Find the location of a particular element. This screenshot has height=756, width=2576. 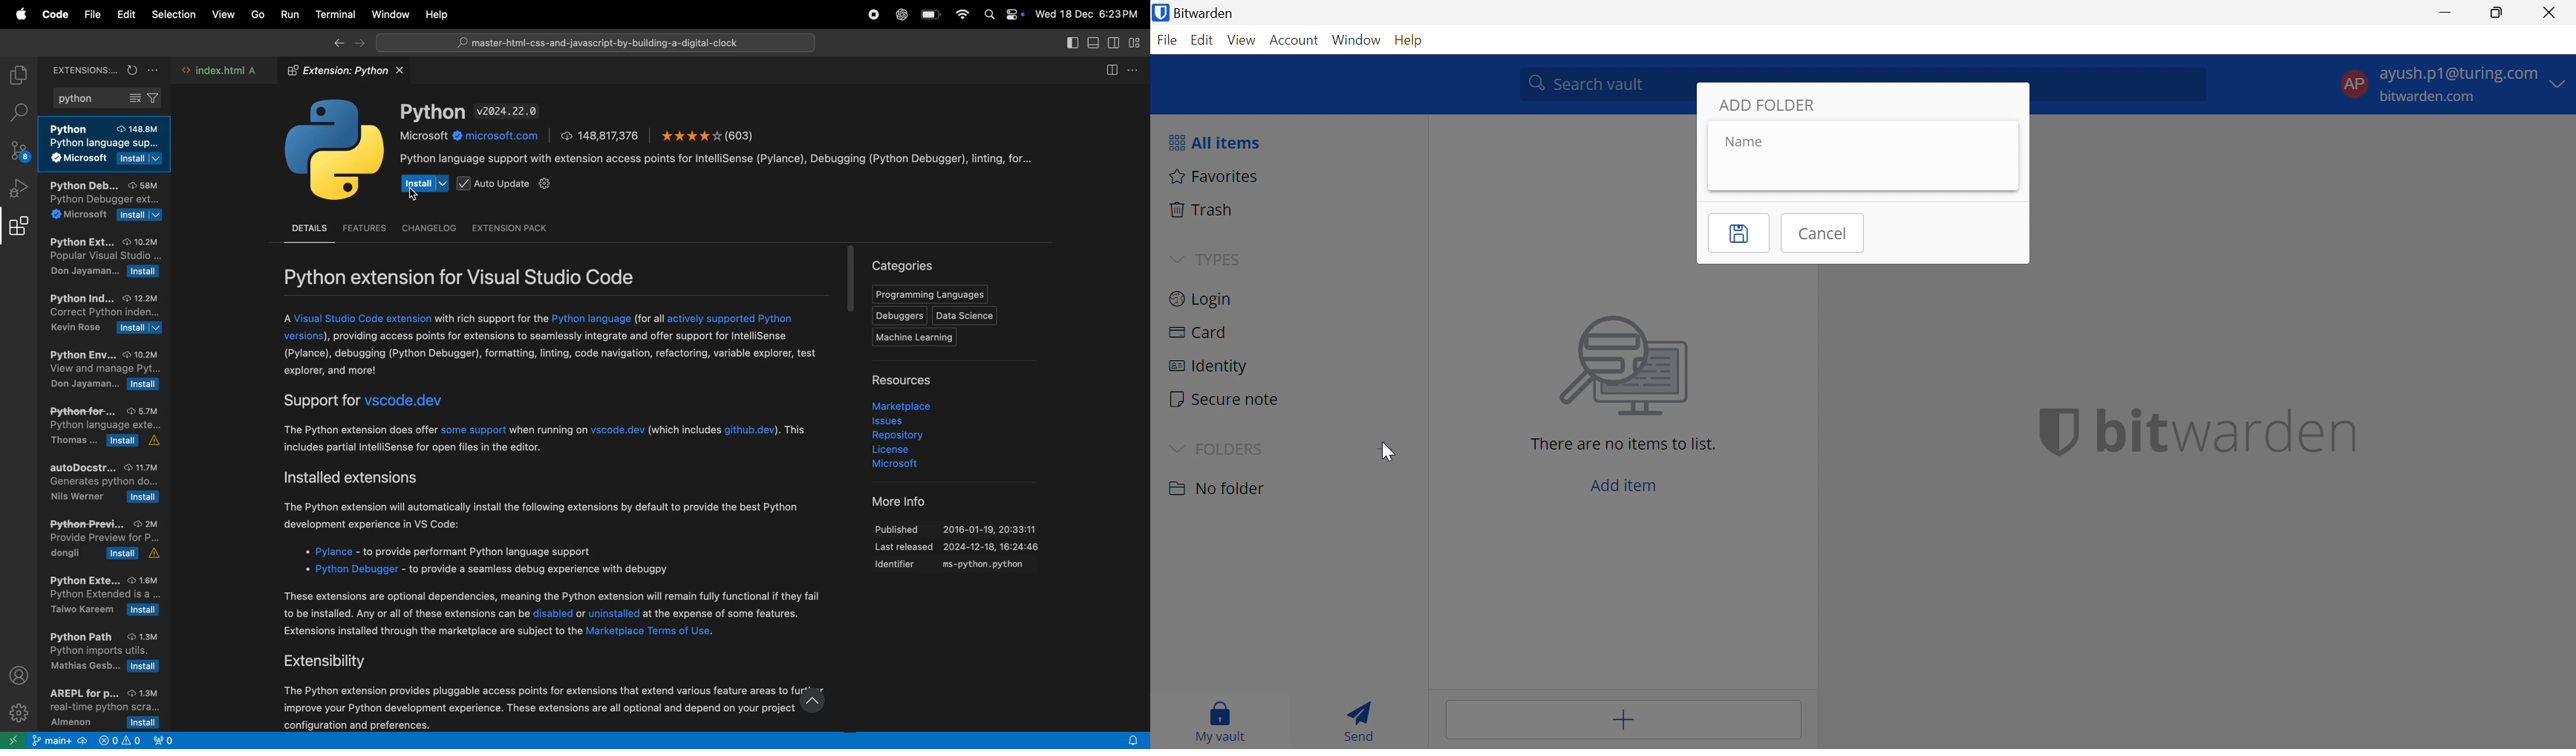

extension pack is located at coordinates (508, 228).